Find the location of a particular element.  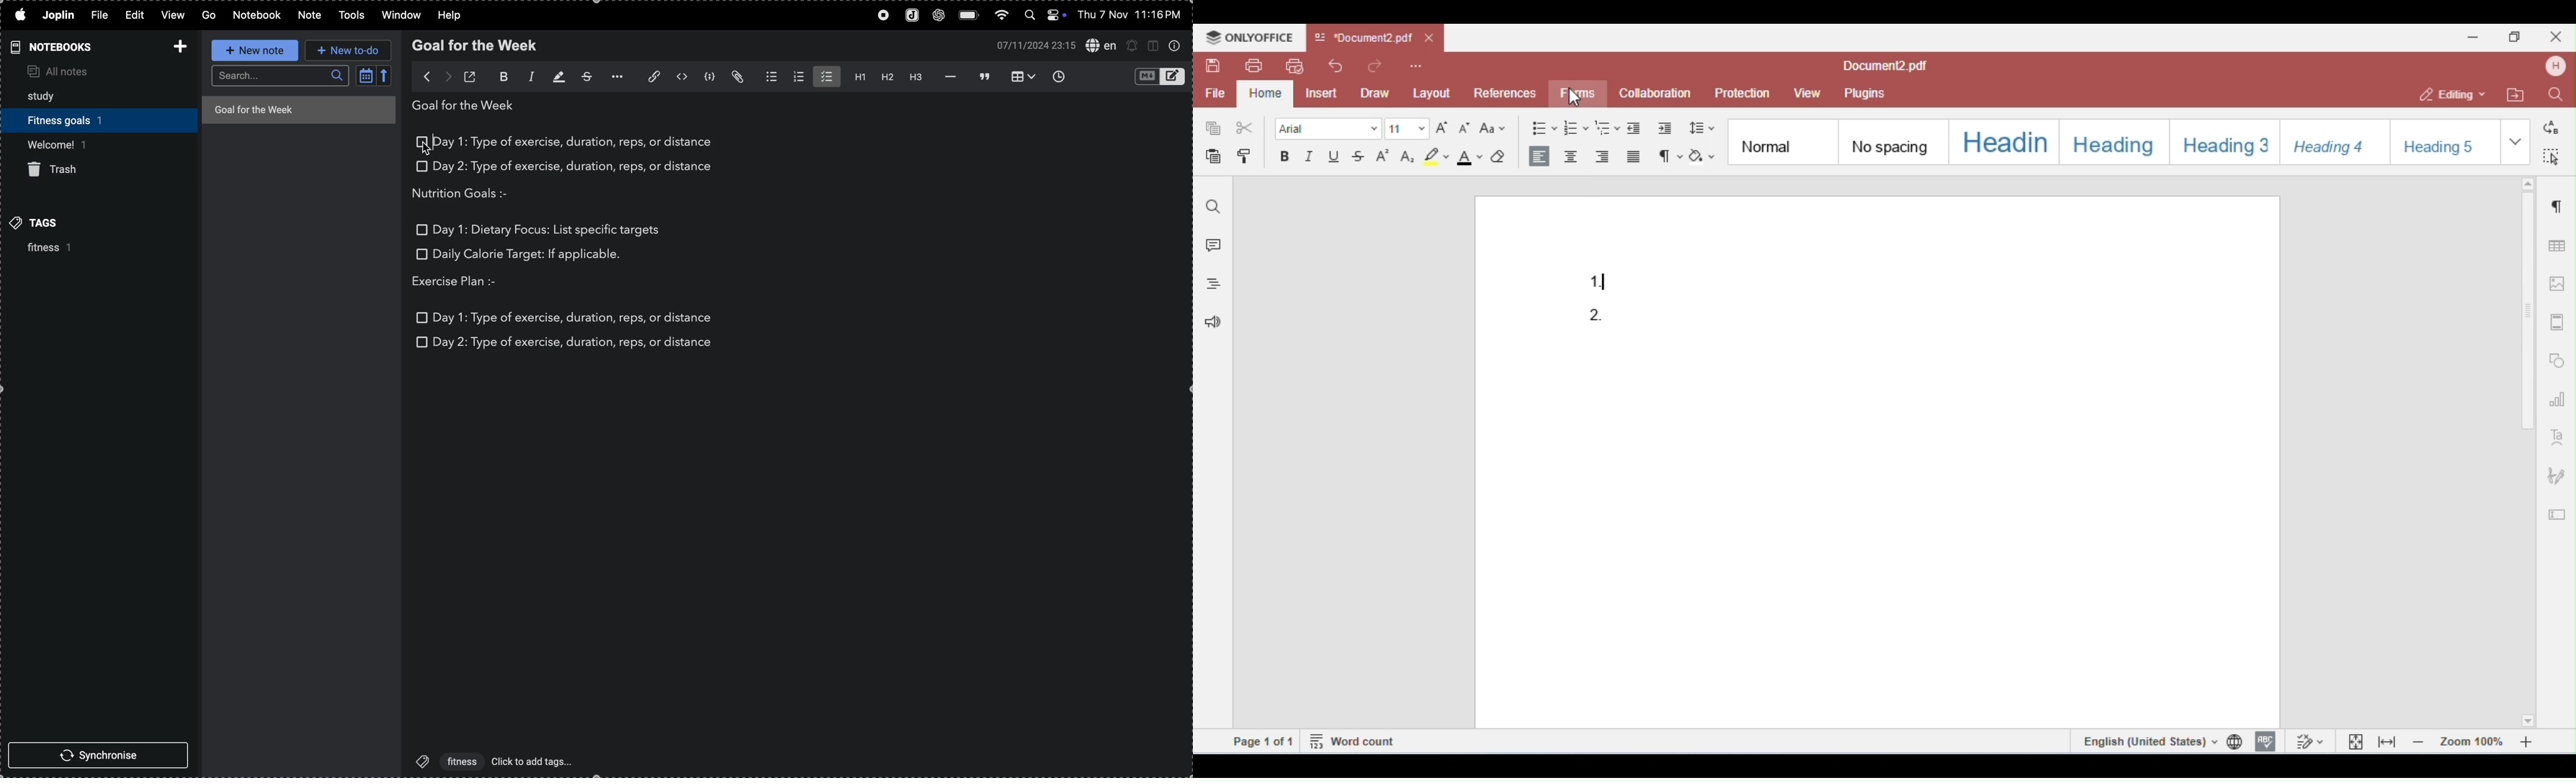

apple logo is located at coordinates (19, 13).